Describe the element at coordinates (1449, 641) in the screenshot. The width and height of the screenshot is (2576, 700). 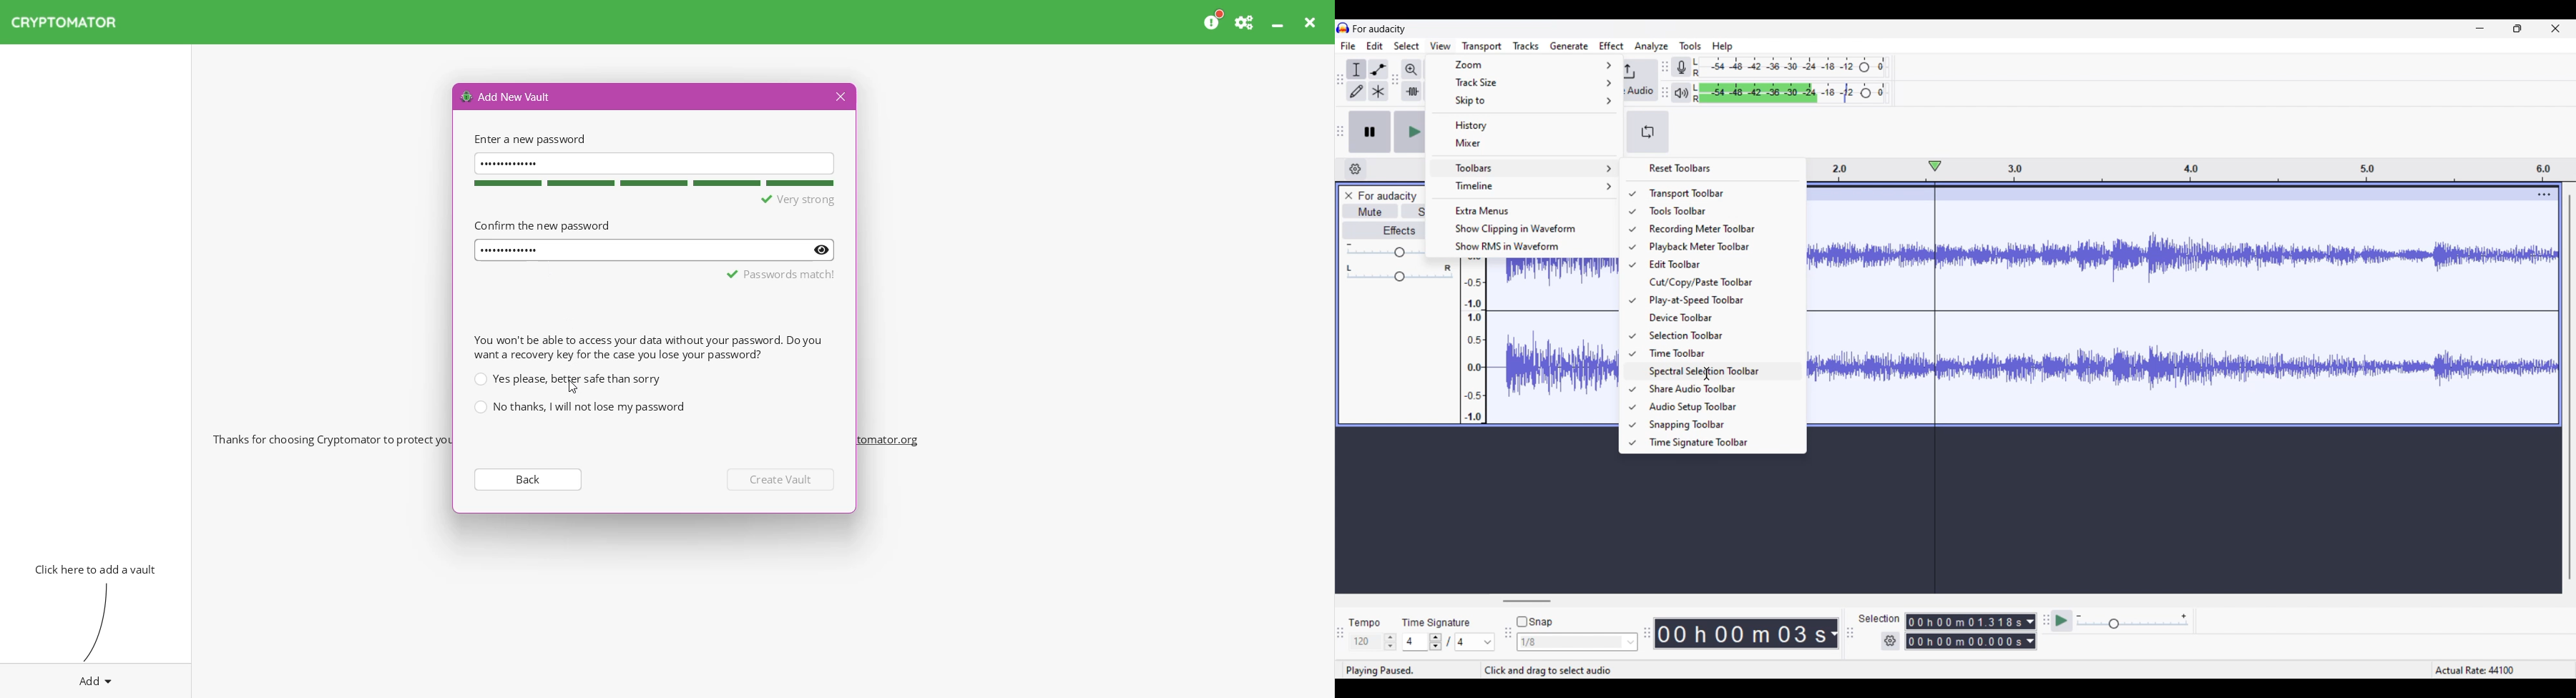
I see `Time signature settings` at that location.